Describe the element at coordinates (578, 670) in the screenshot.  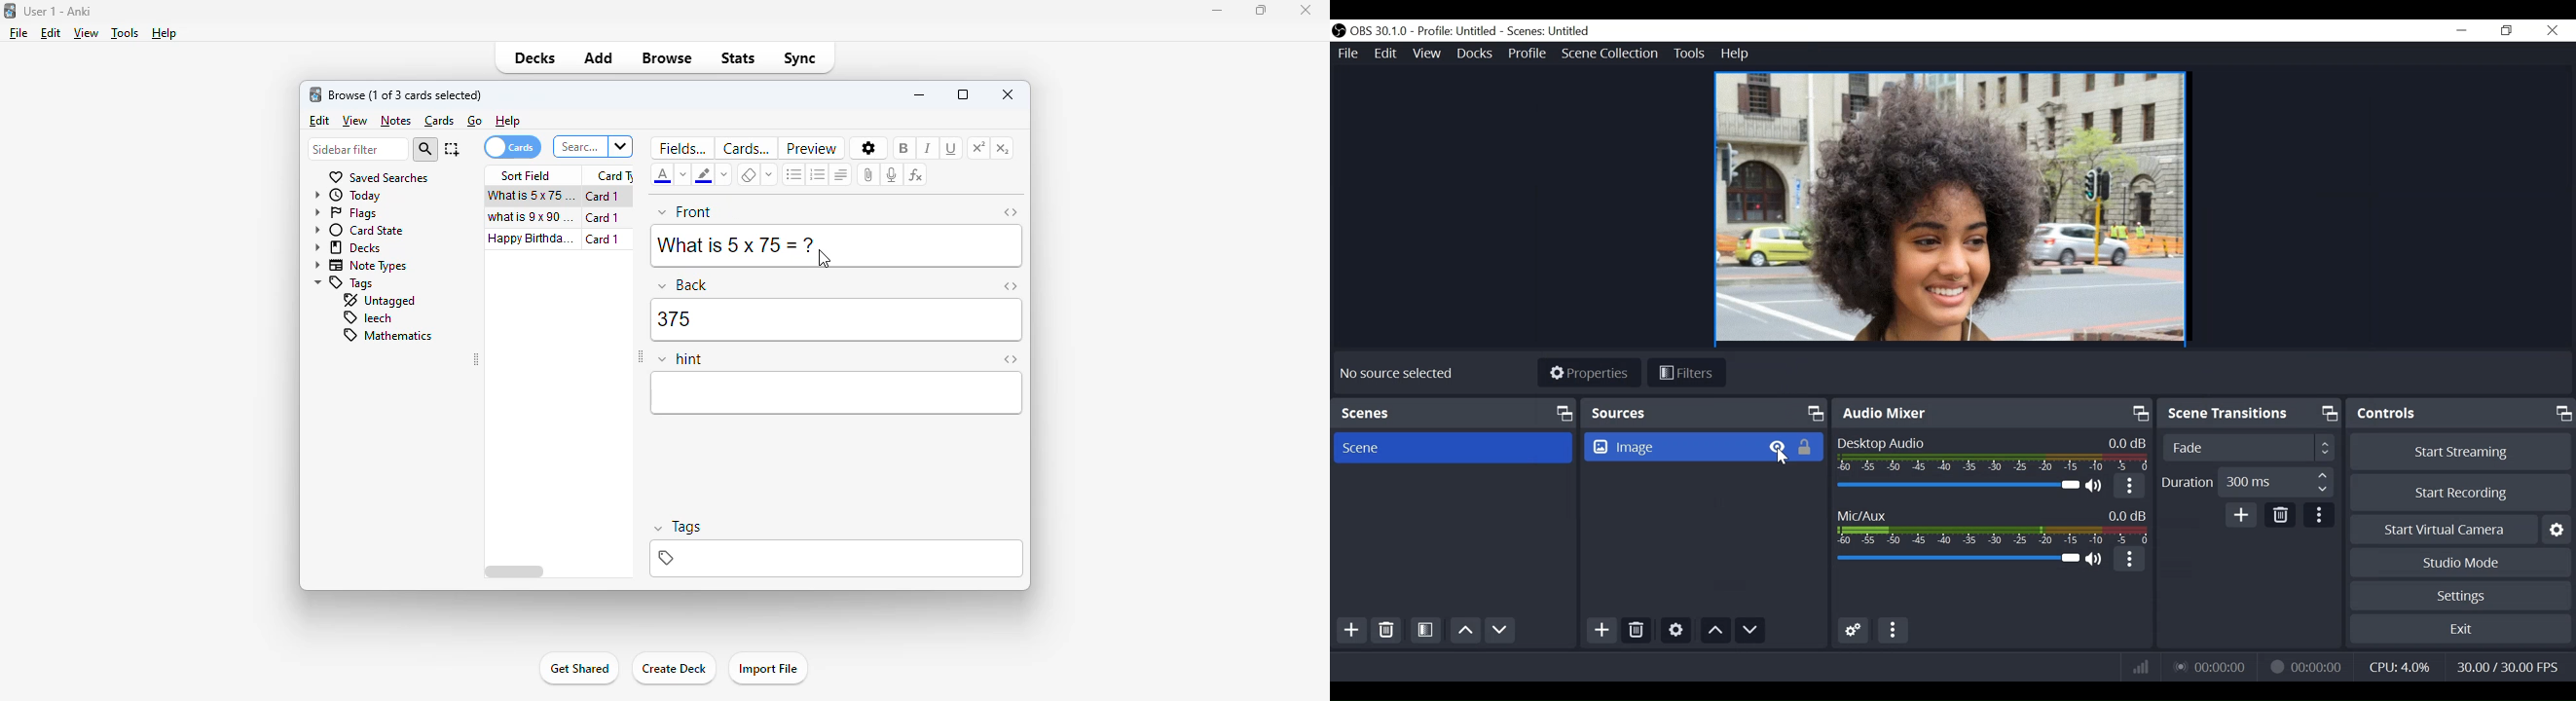
I see `get shared` at that location.